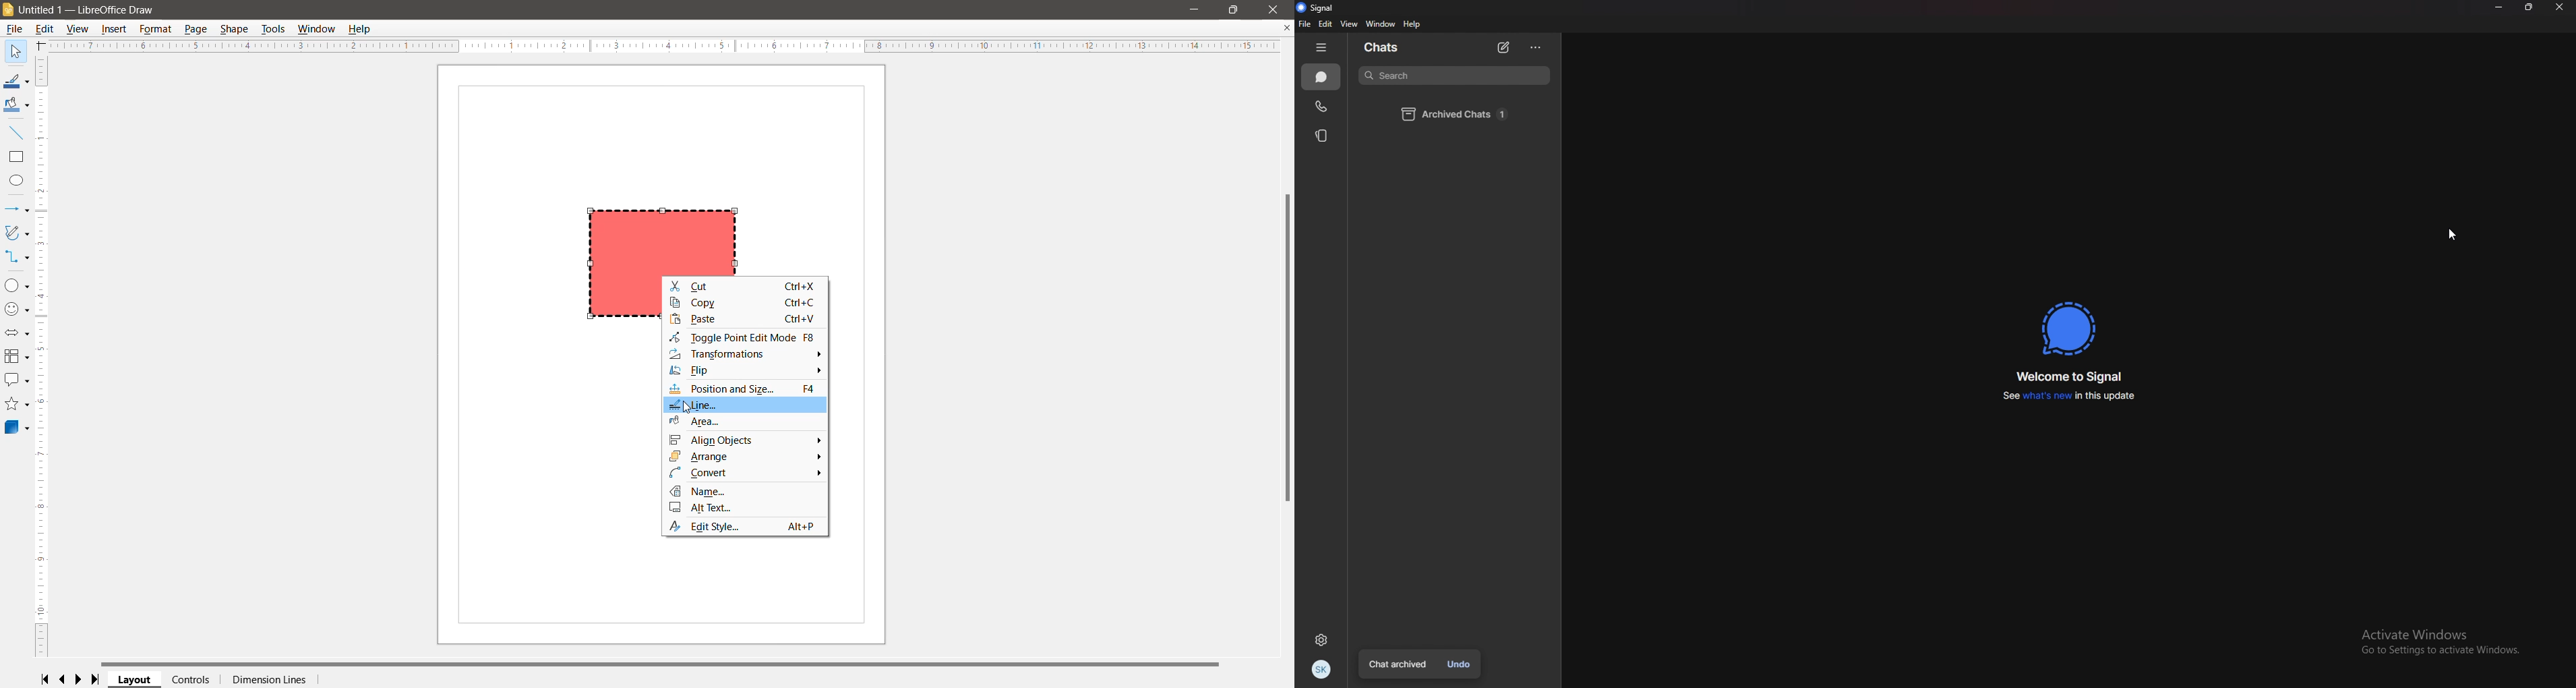  I want to click on Flip, so click(695, 372).